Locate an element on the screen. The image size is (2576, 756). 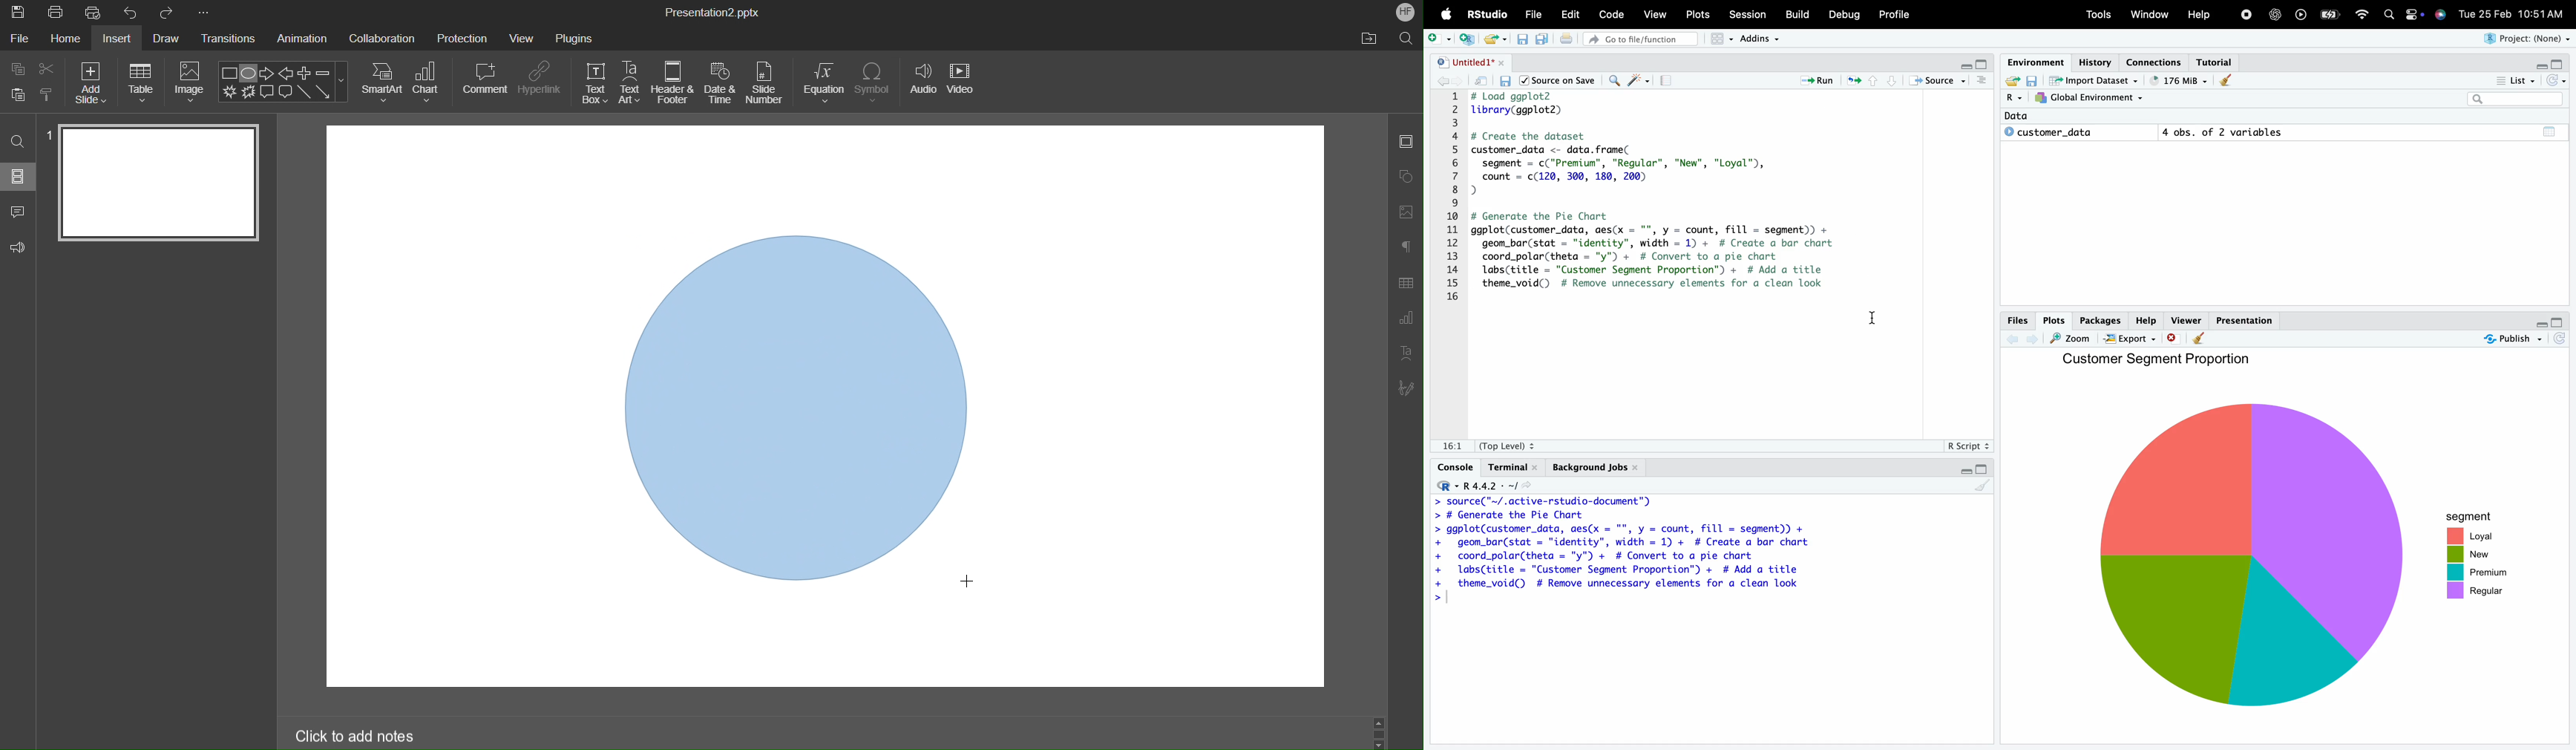
settings is located at coordinates (2413, 16).